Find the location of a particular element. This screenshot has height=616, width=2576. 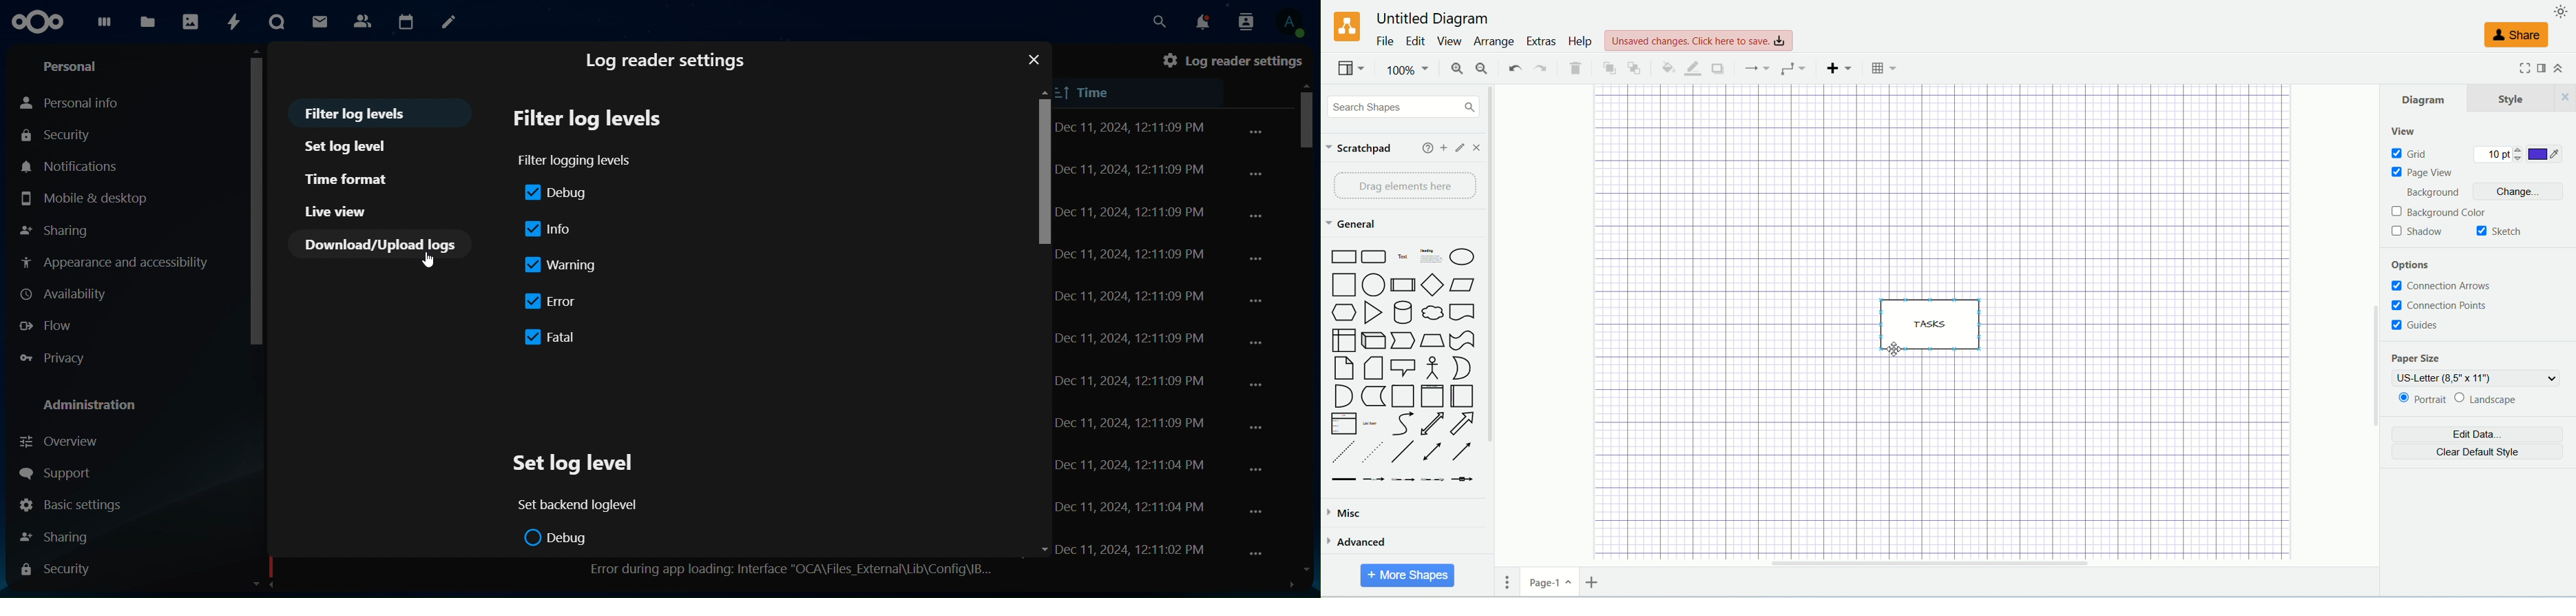

... is located at coordinates (1259, 215).